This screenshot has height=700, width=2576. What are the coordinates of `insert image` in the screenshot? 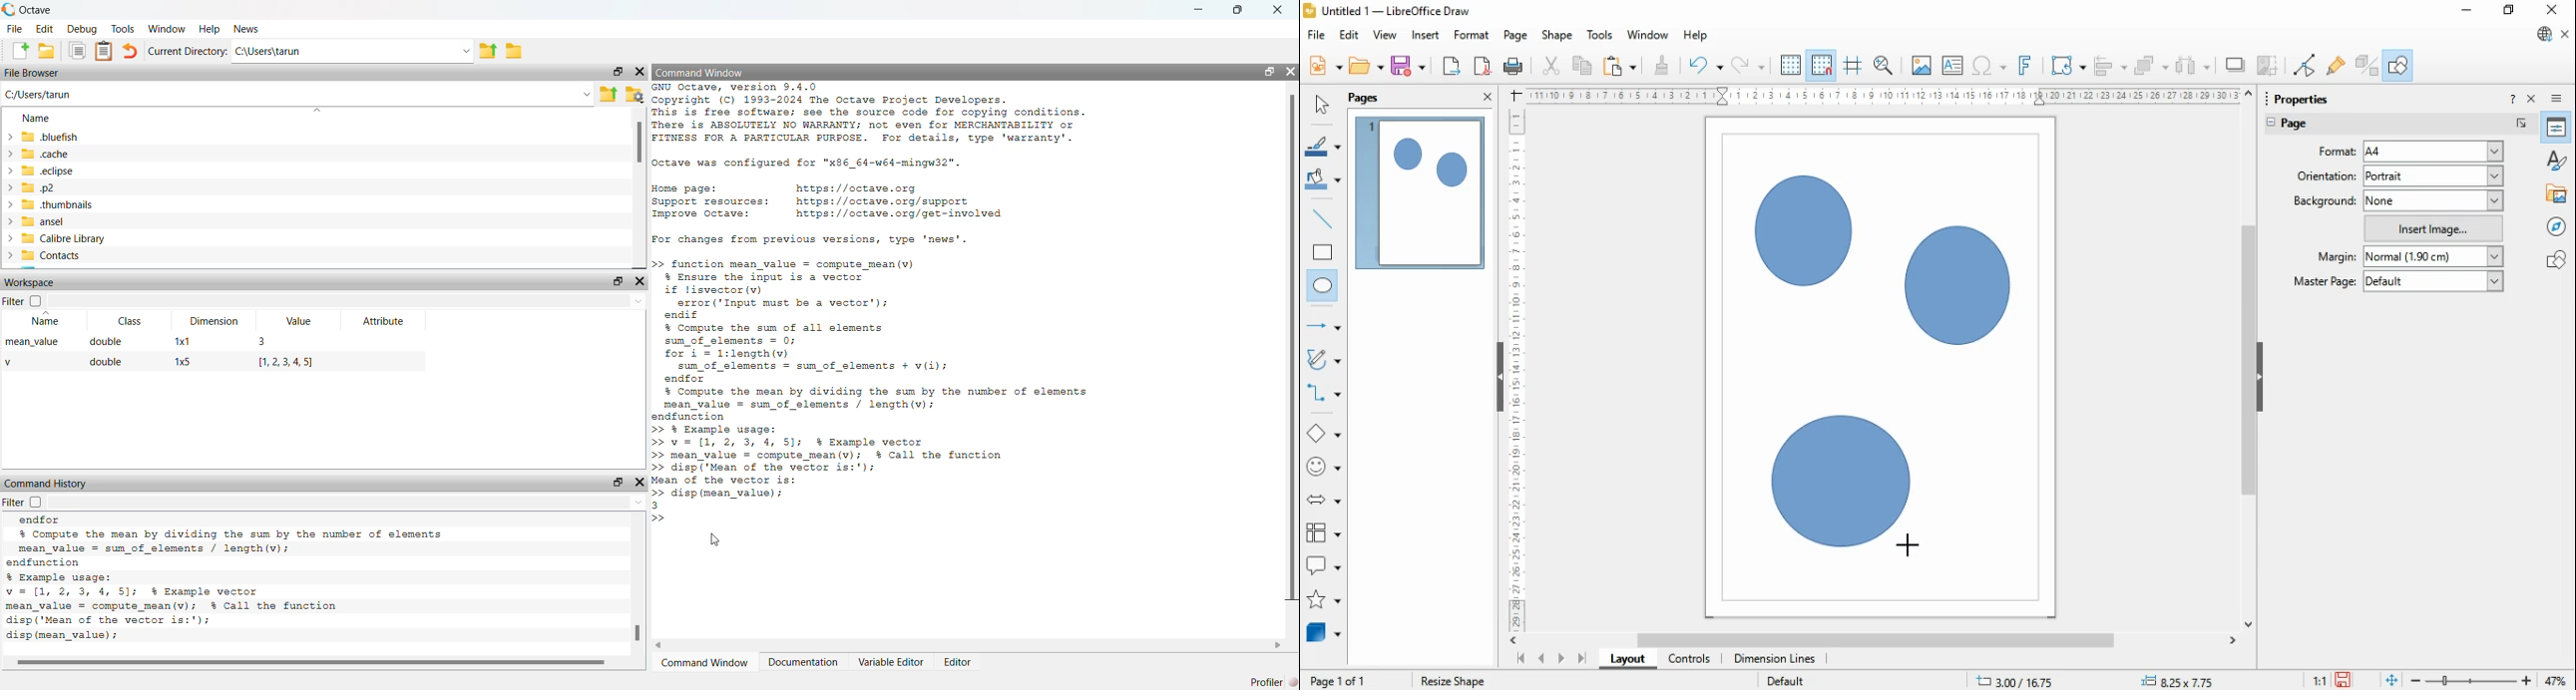 It's located at (1921, 65).